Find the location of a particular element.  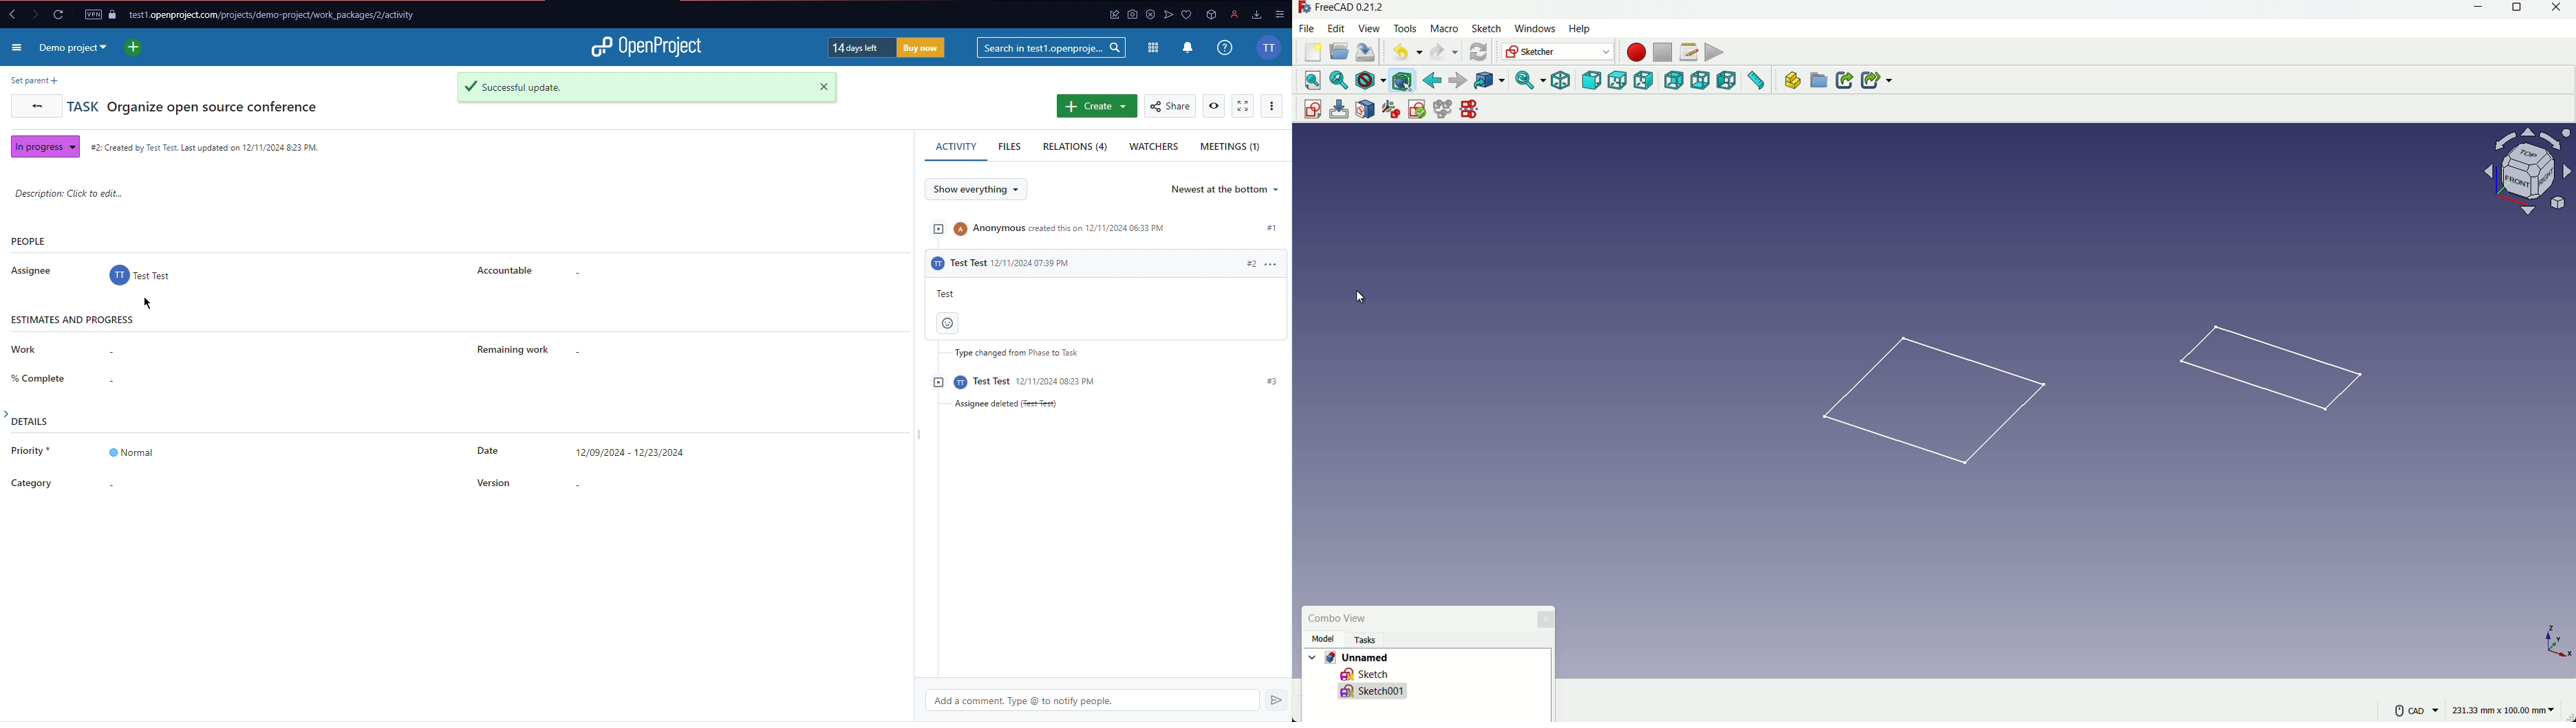

Demo Project is located at coordinates (76, 51).